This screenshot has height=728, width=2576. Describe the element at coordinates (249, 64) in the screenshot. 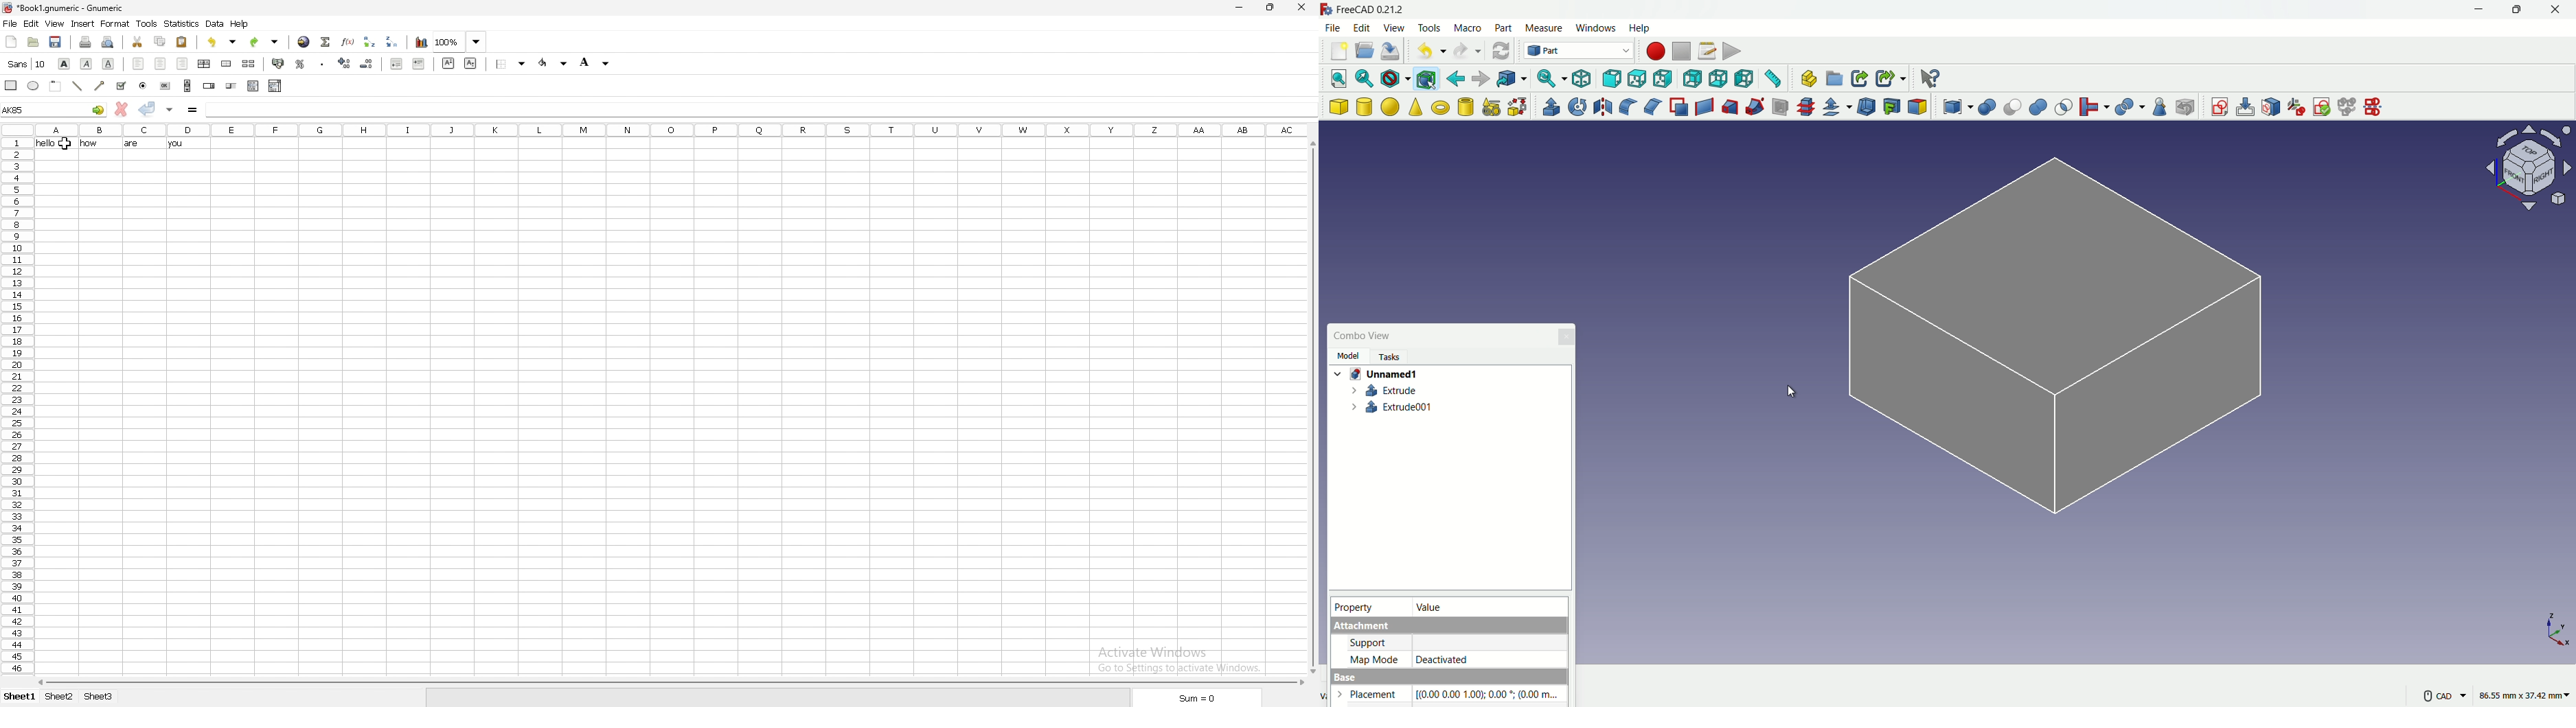

I see `split merged cells` at that location.